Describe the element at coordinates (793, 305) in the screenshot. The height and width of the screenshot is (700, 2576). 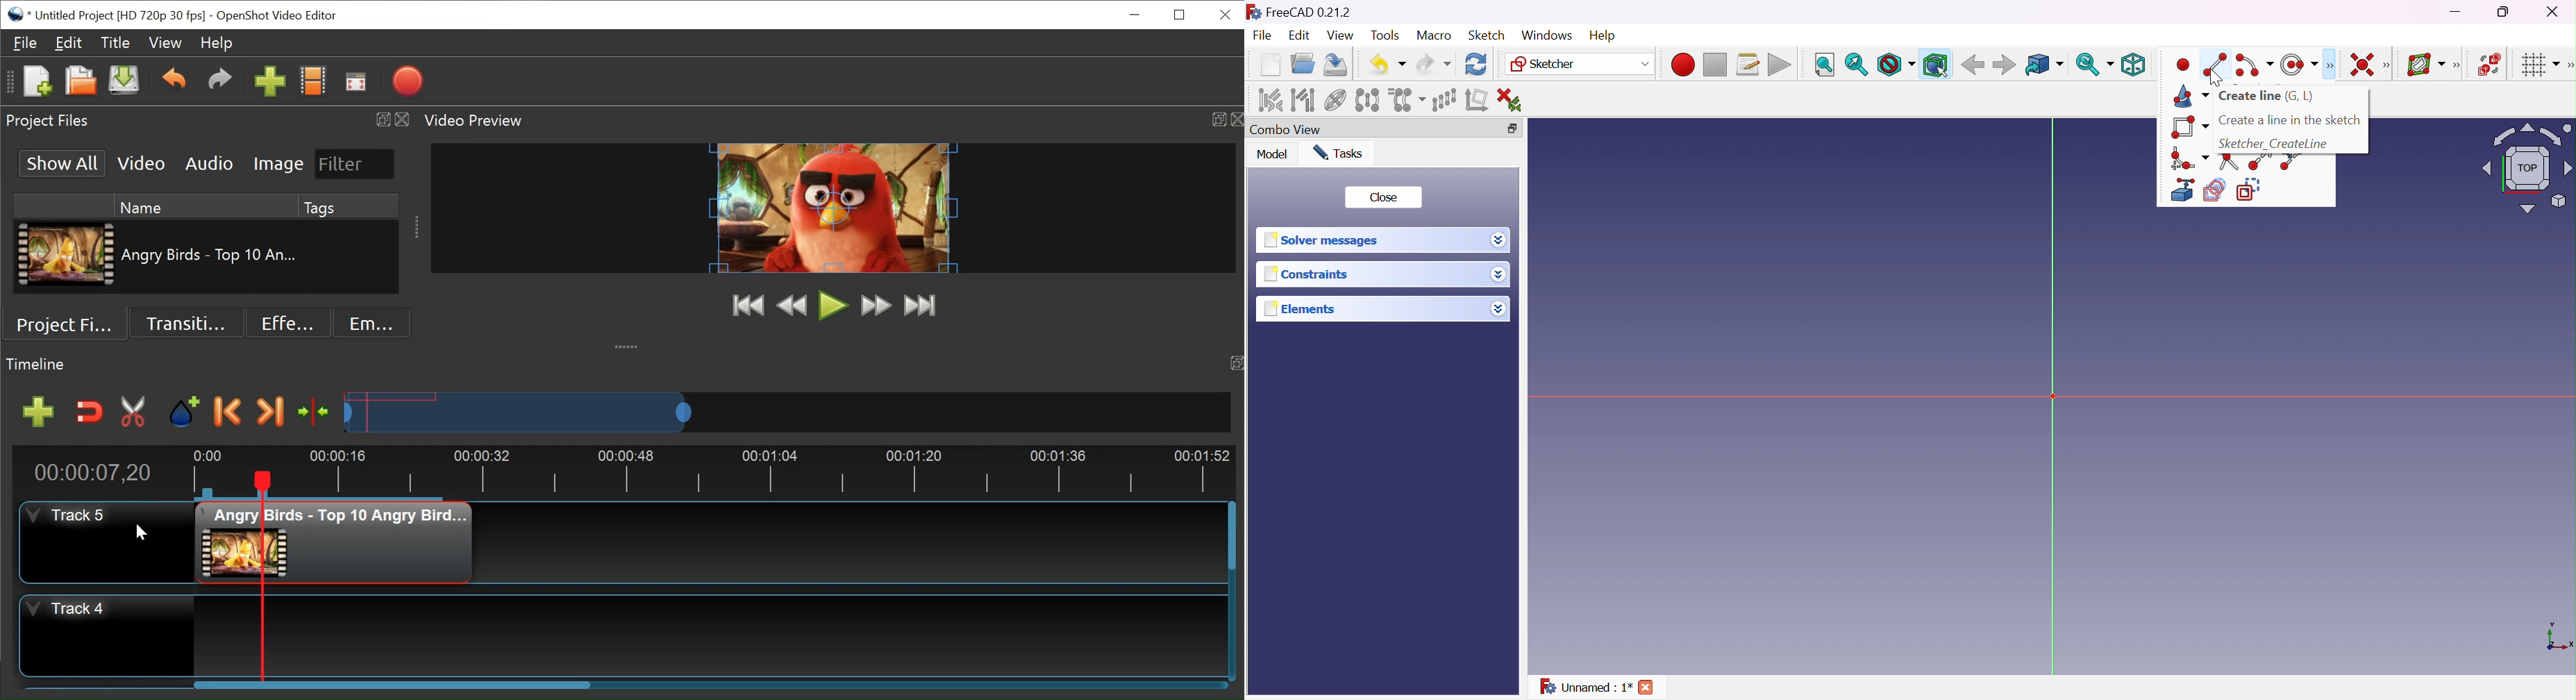
I see `Preview` at that location.